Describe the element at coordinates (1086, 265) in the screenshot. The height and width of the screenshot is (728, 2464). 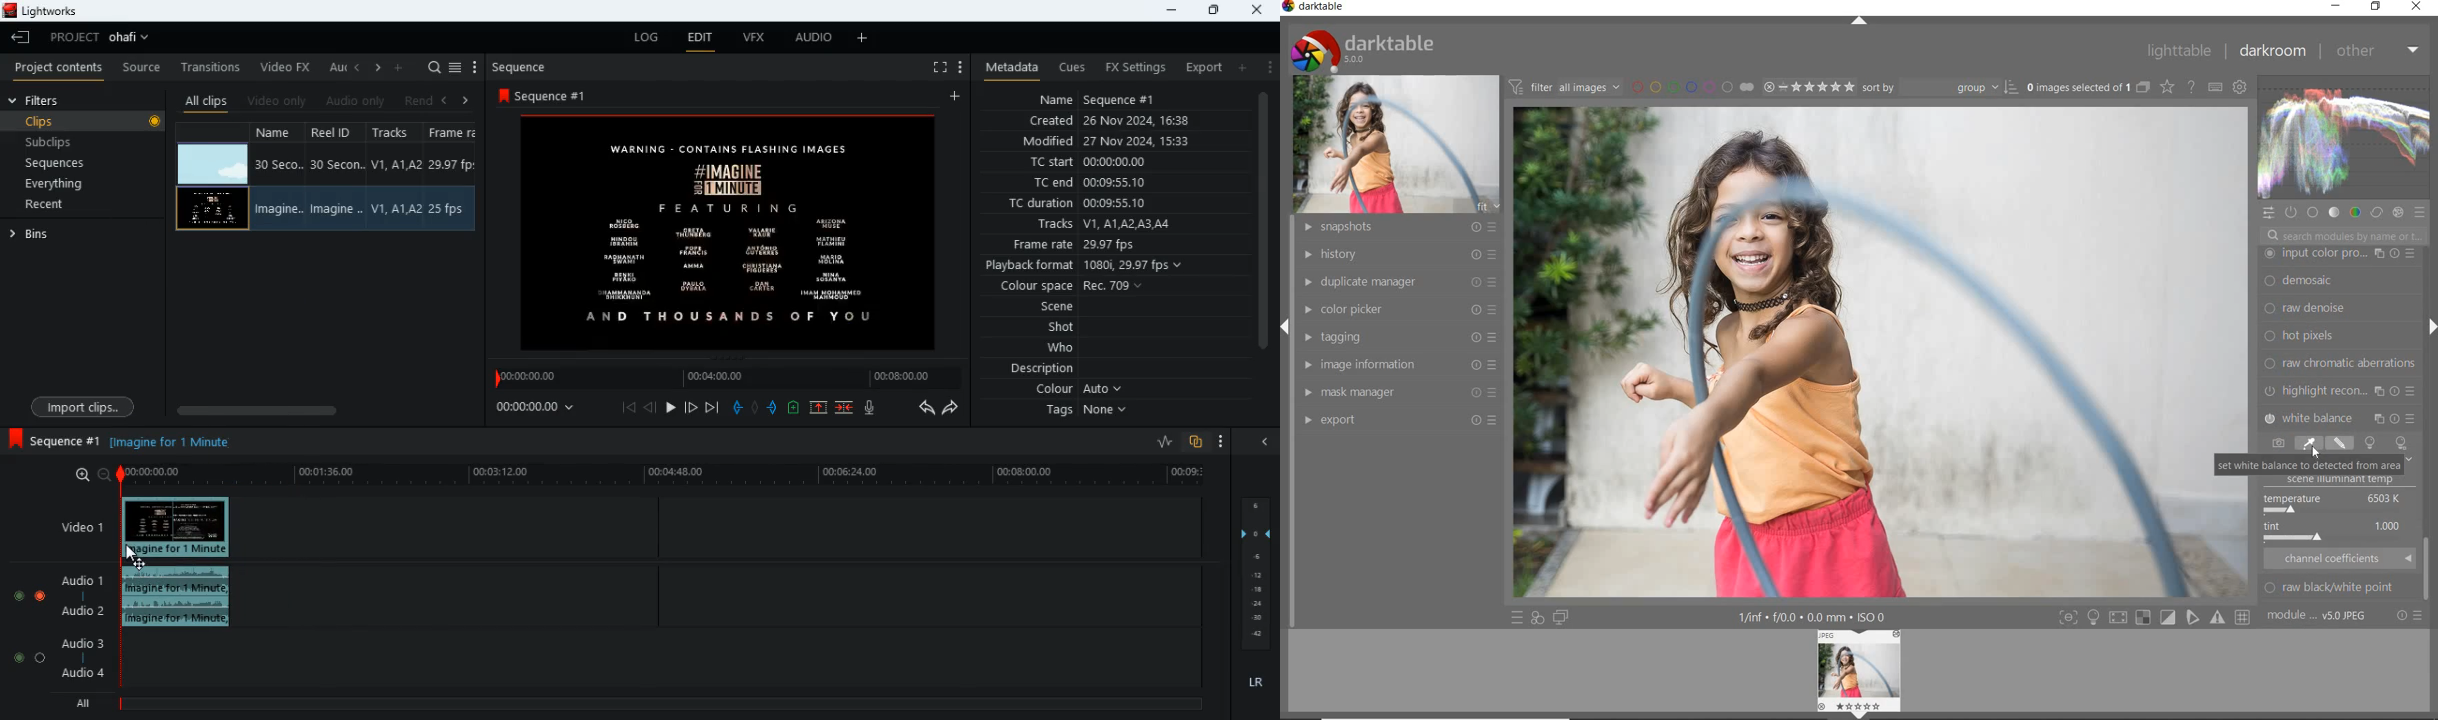
I see `playback format` at that location.